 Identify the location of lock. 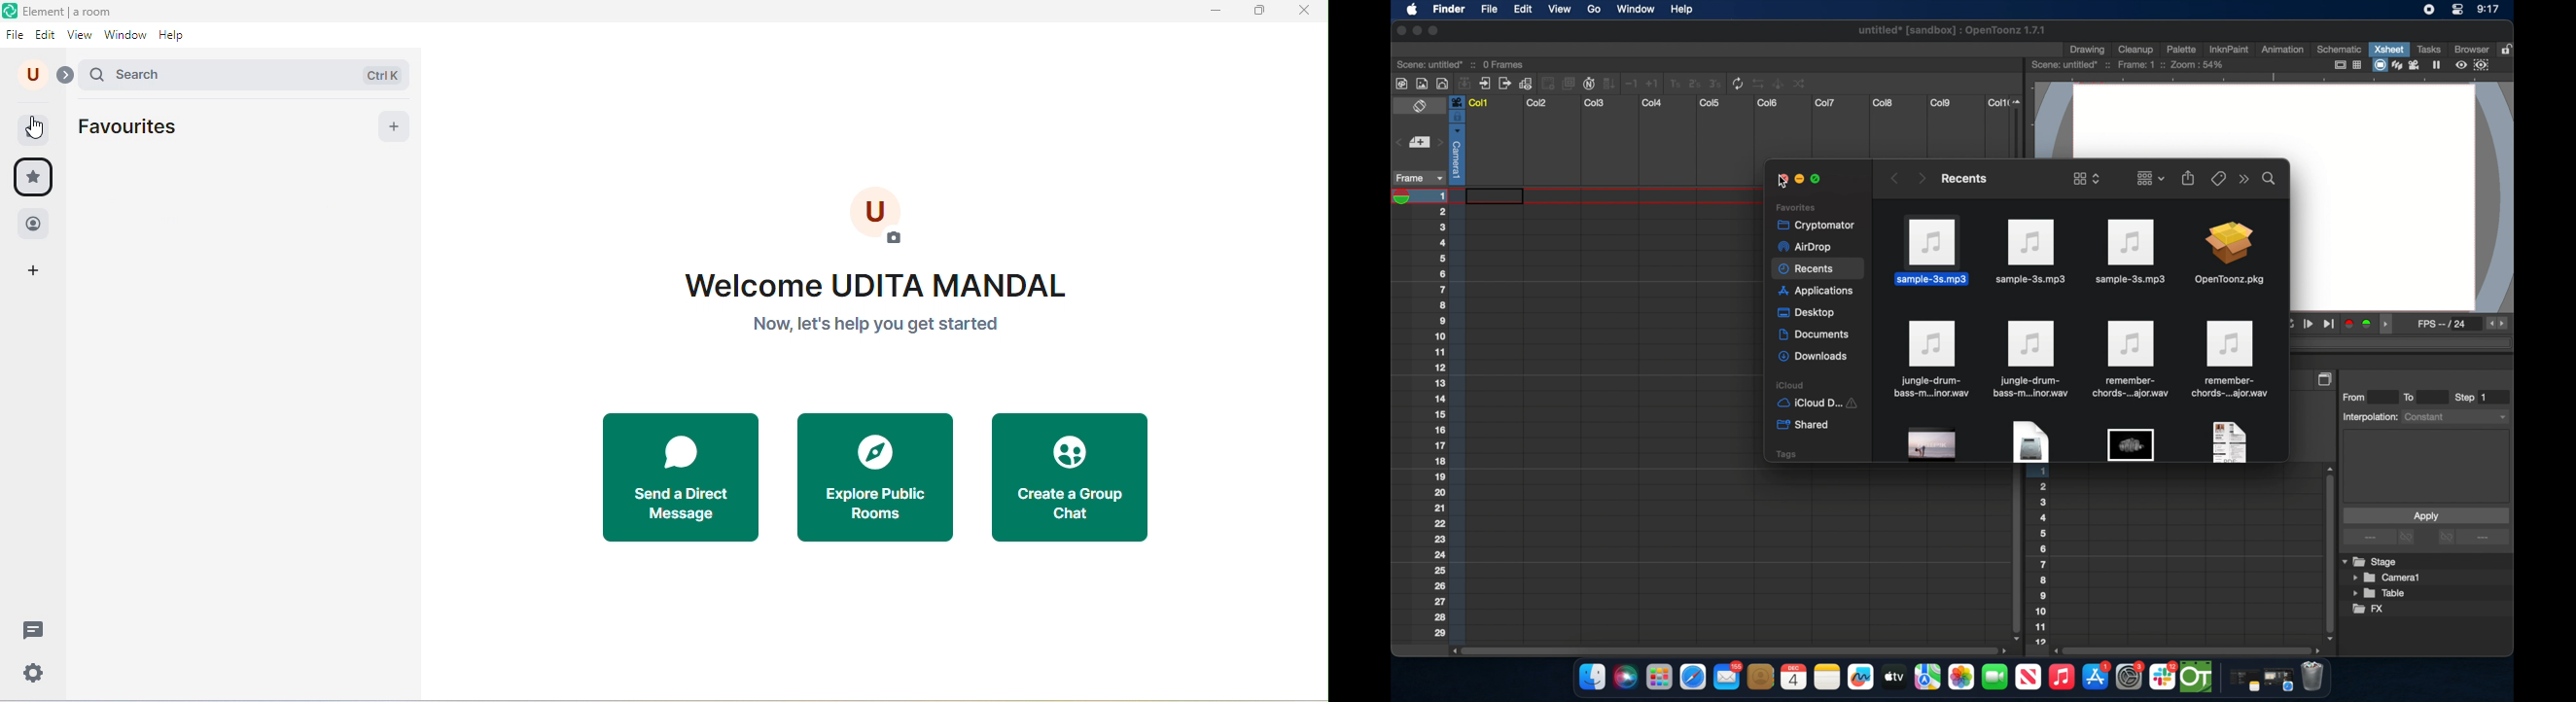
(2509, 48).